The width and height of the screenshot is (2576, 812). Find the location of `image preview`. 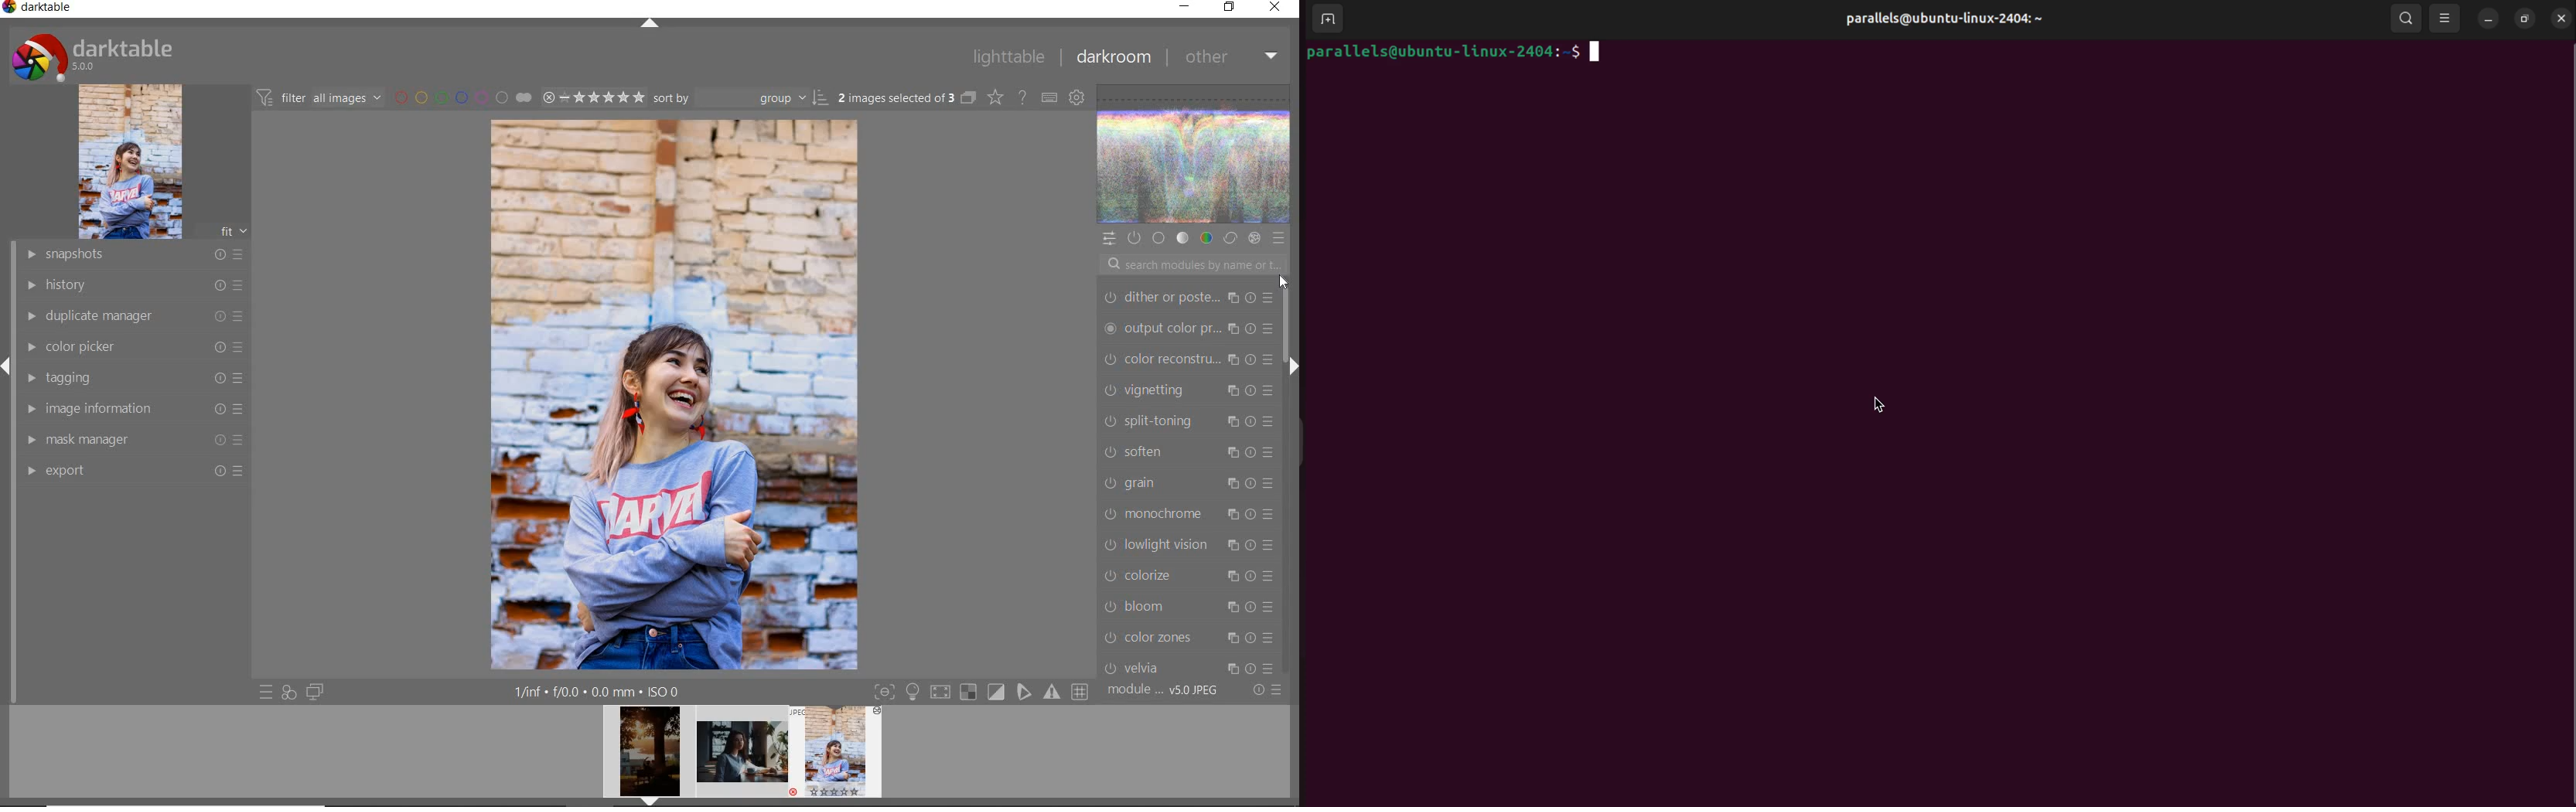

image preview is located at coordinates (645, 756).